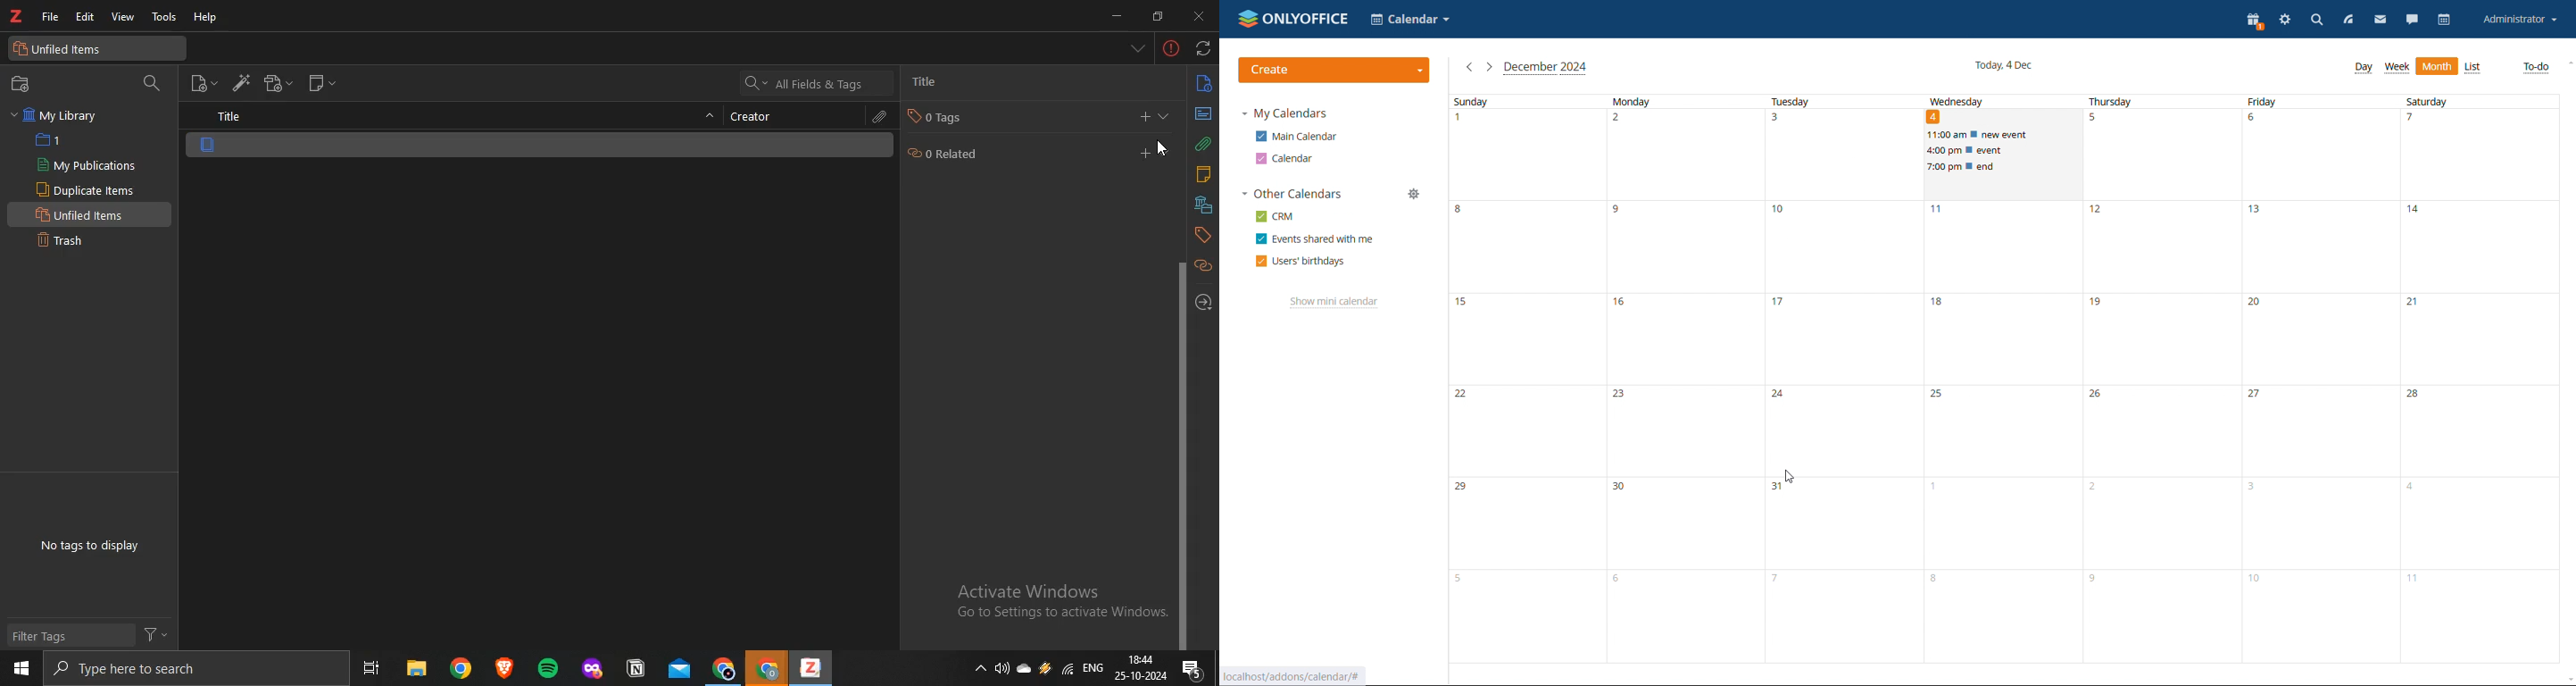  I want to click on add, so click(1145, 116).